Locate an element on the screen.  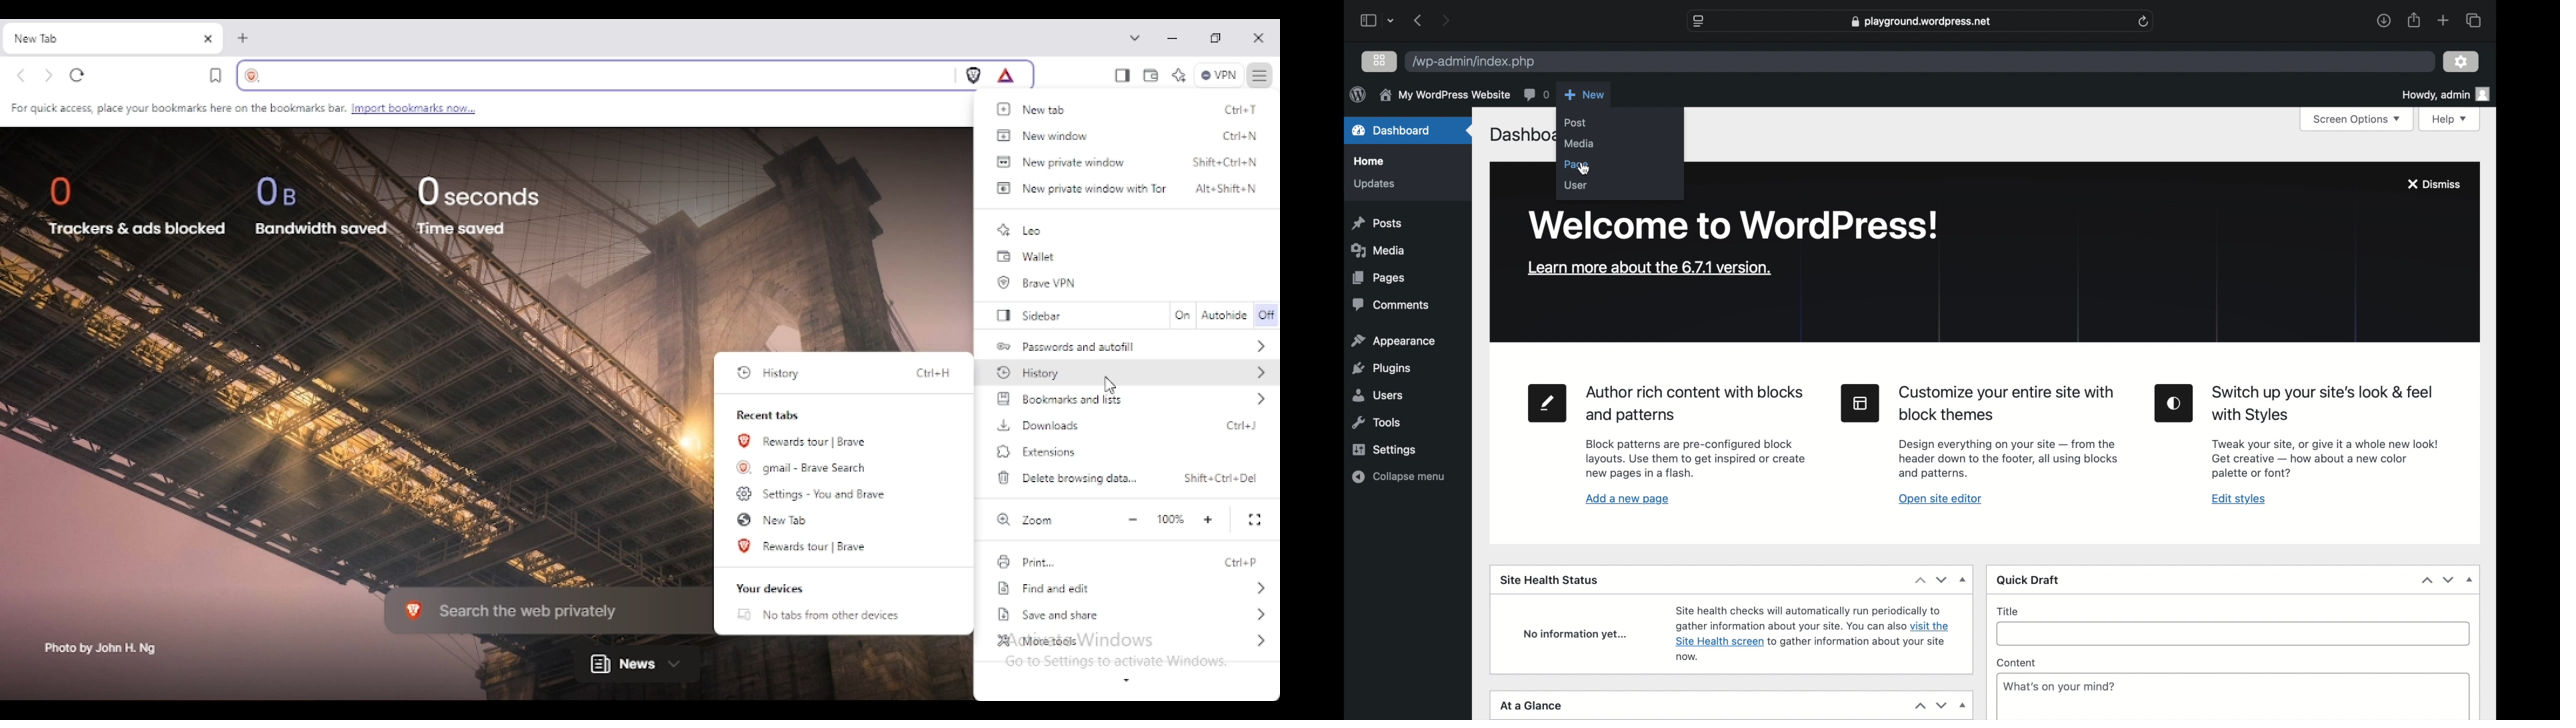
no information yet is located at coordinates (1577, 634).